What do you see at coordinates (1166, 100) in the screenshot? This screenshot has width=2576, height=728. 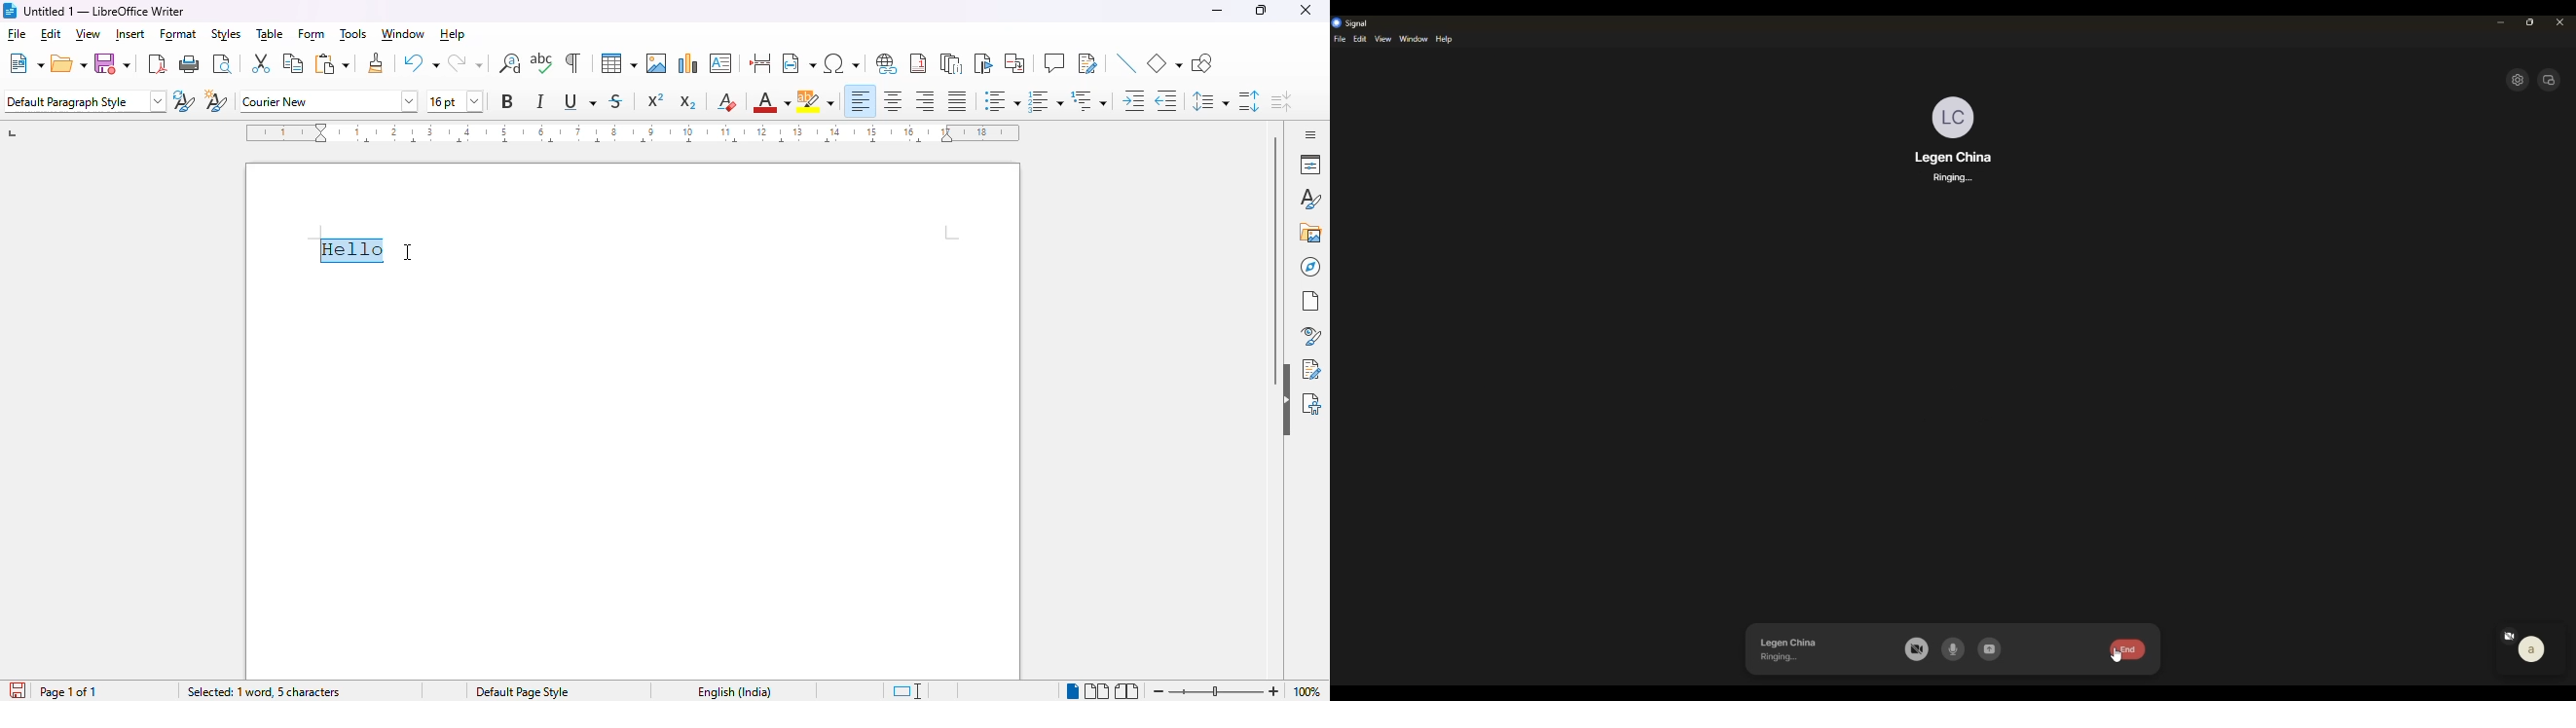 I see `decrease indent` at bounding box center [1166, 100].